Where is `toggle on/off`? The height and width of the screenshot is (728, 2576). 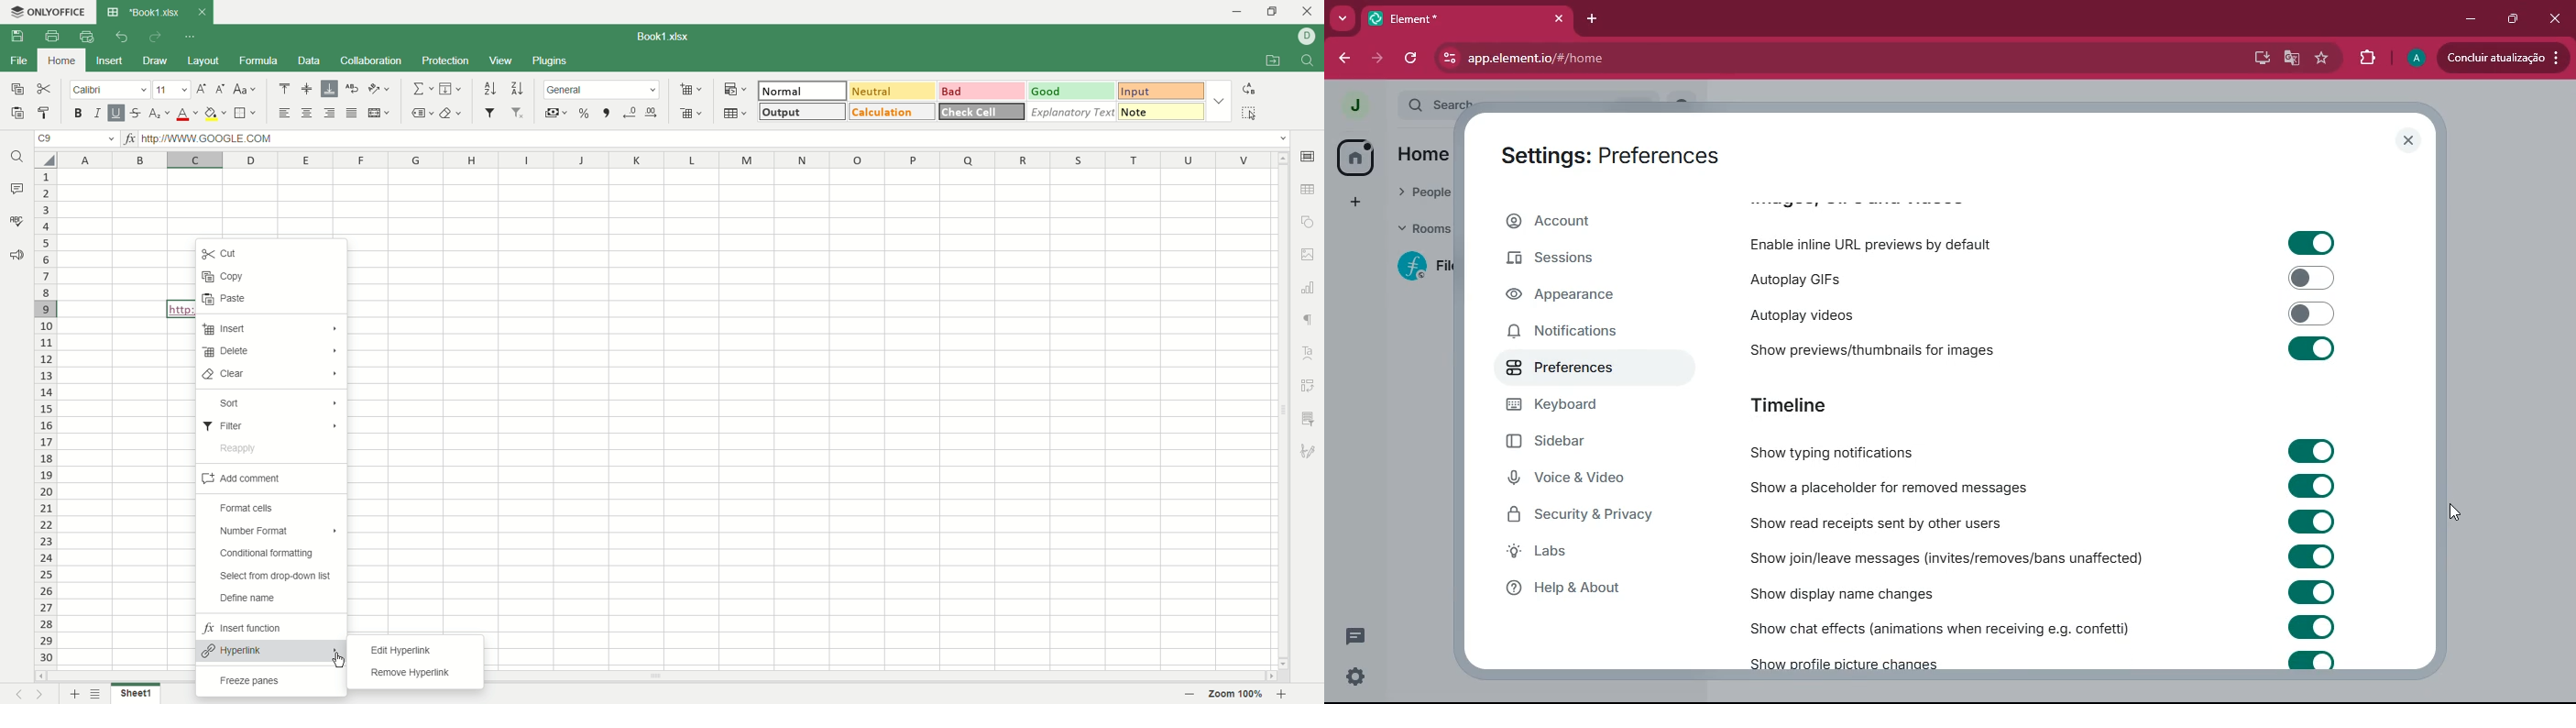 toggle on/off is located at coordinates (2313, 348).